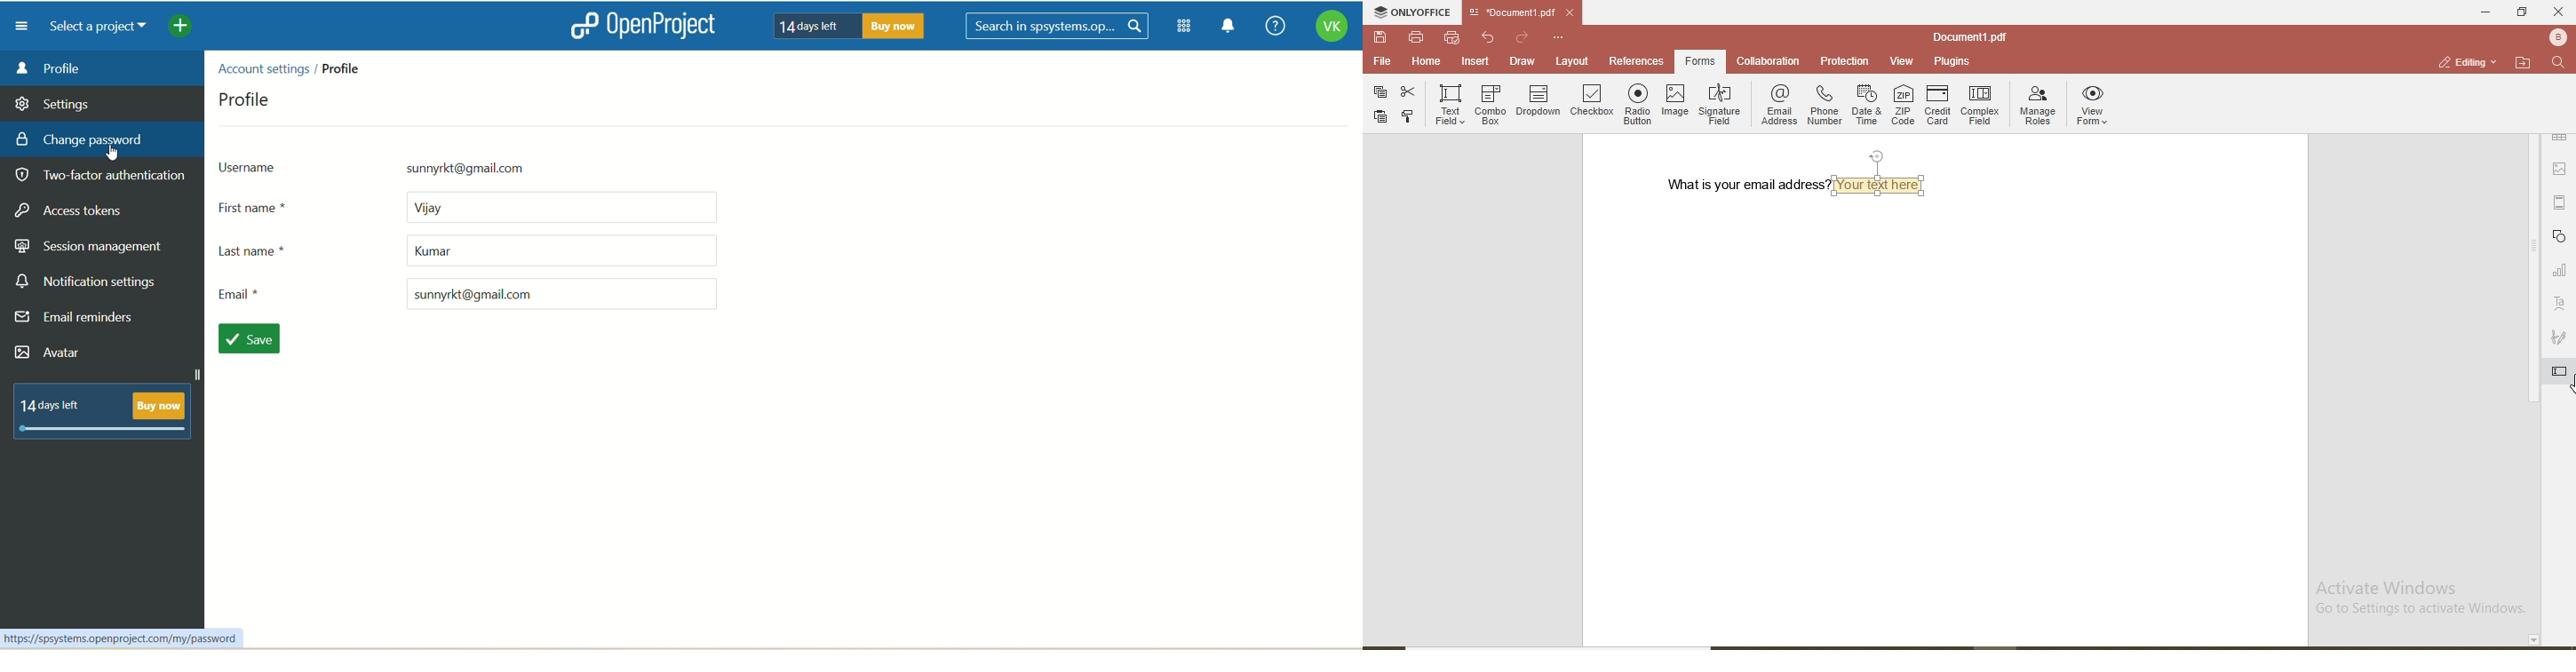 The height and width of the screenshot is (672, 2576). Describe the element at coordinates (1476, 62) in the screenshot. I see `insert` at that location.